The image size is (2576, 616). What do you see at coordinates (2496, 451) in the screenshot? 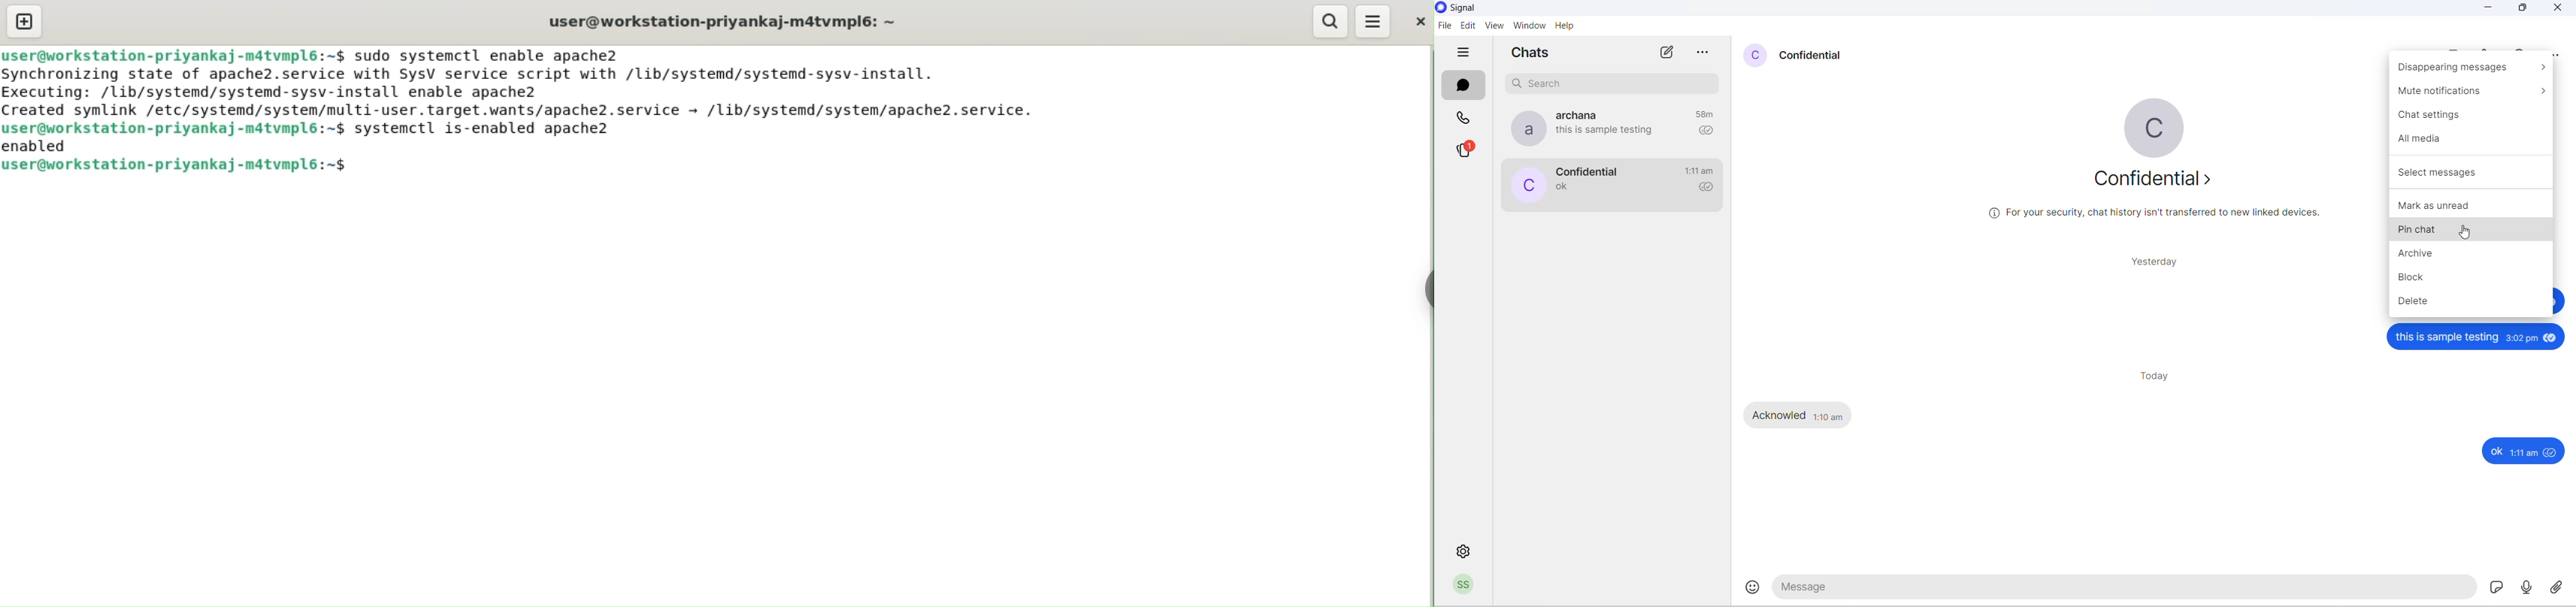
I see `ok` at bounding box center [2496, 451].